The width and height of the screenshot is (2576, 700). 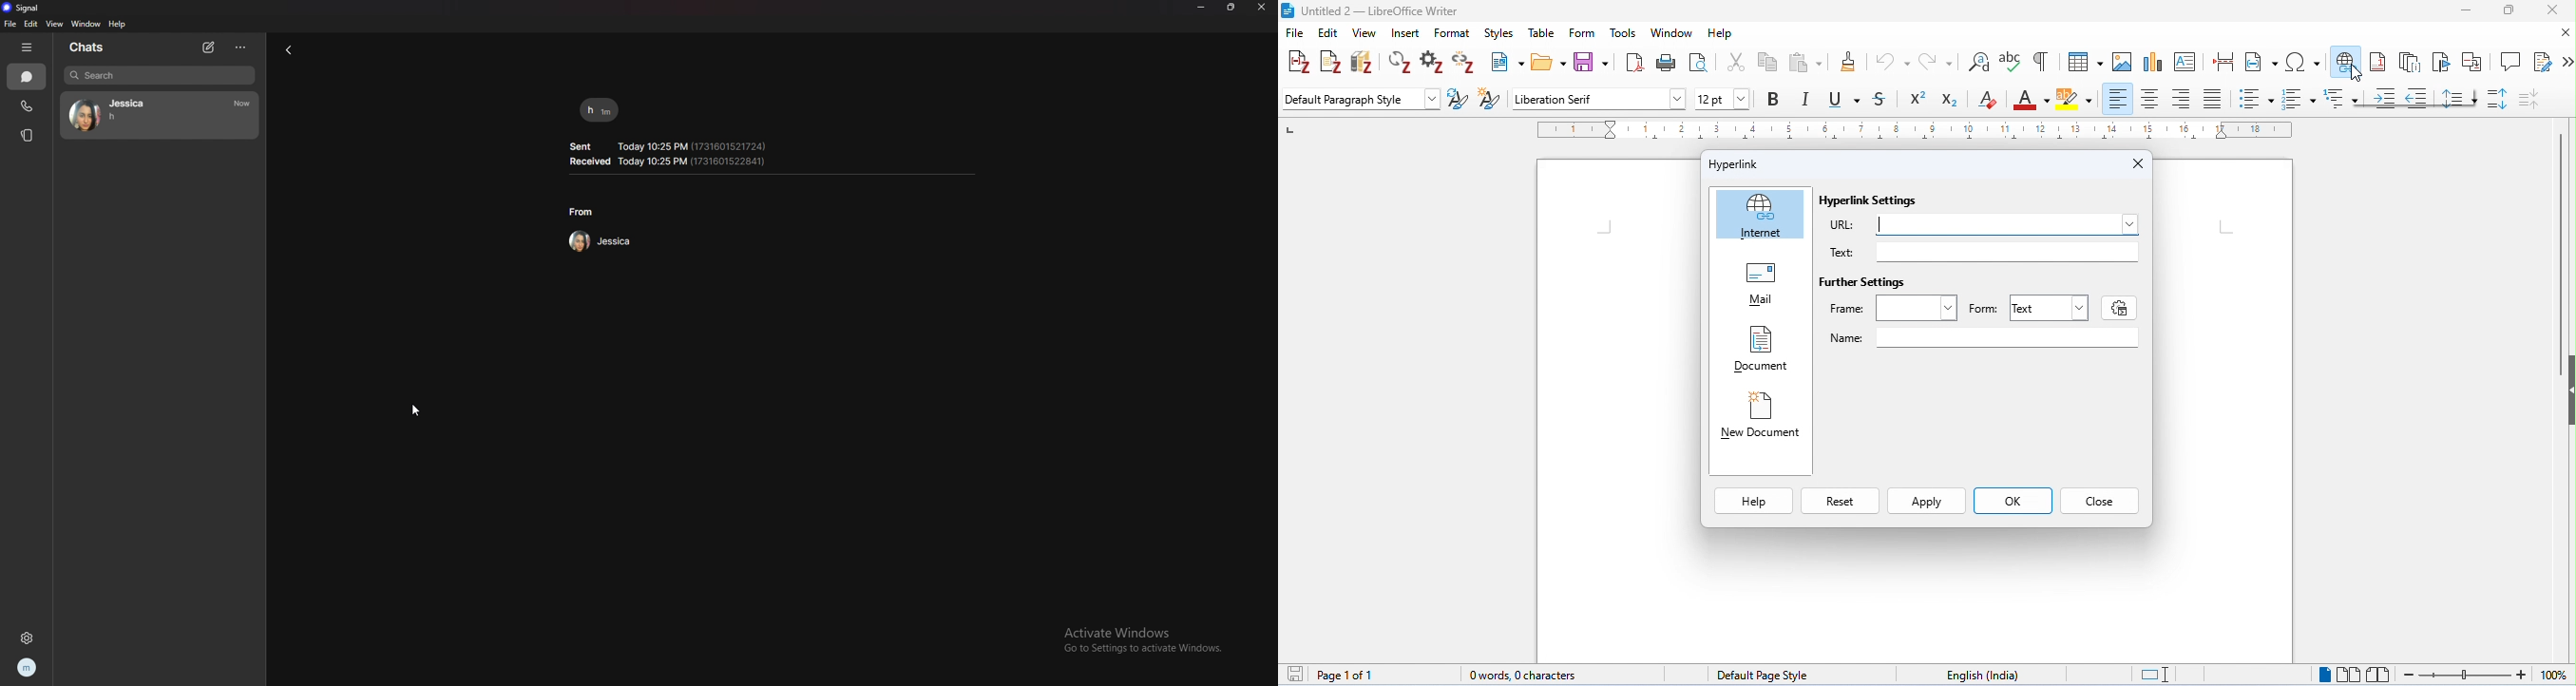 I want to click on update selected style, so click(x=1459, y=100).